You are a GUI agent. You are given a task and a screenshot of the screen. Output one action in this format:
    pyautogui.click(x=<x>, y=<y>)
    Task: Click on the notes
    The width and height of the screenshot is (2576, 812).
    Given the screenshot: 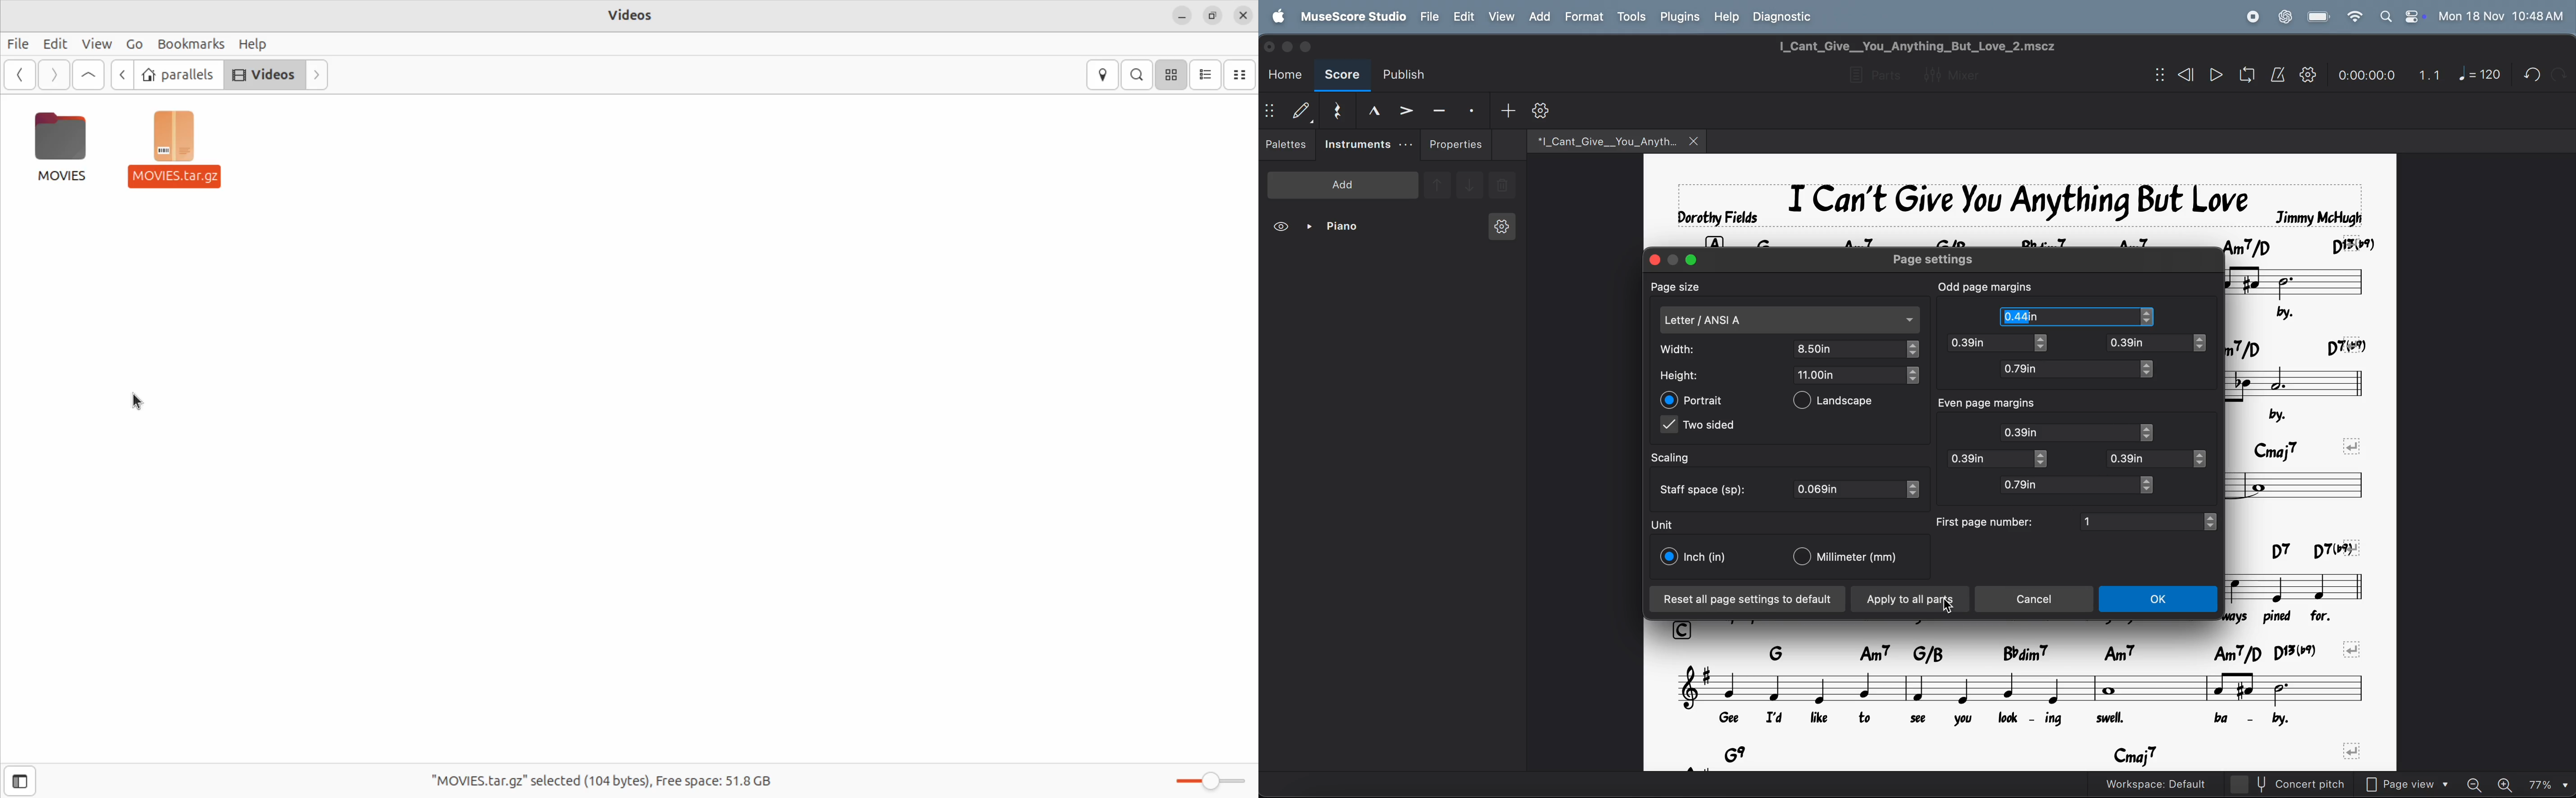 What is the action you would take?
    pyautogui.click(x=2299, y=380)
    